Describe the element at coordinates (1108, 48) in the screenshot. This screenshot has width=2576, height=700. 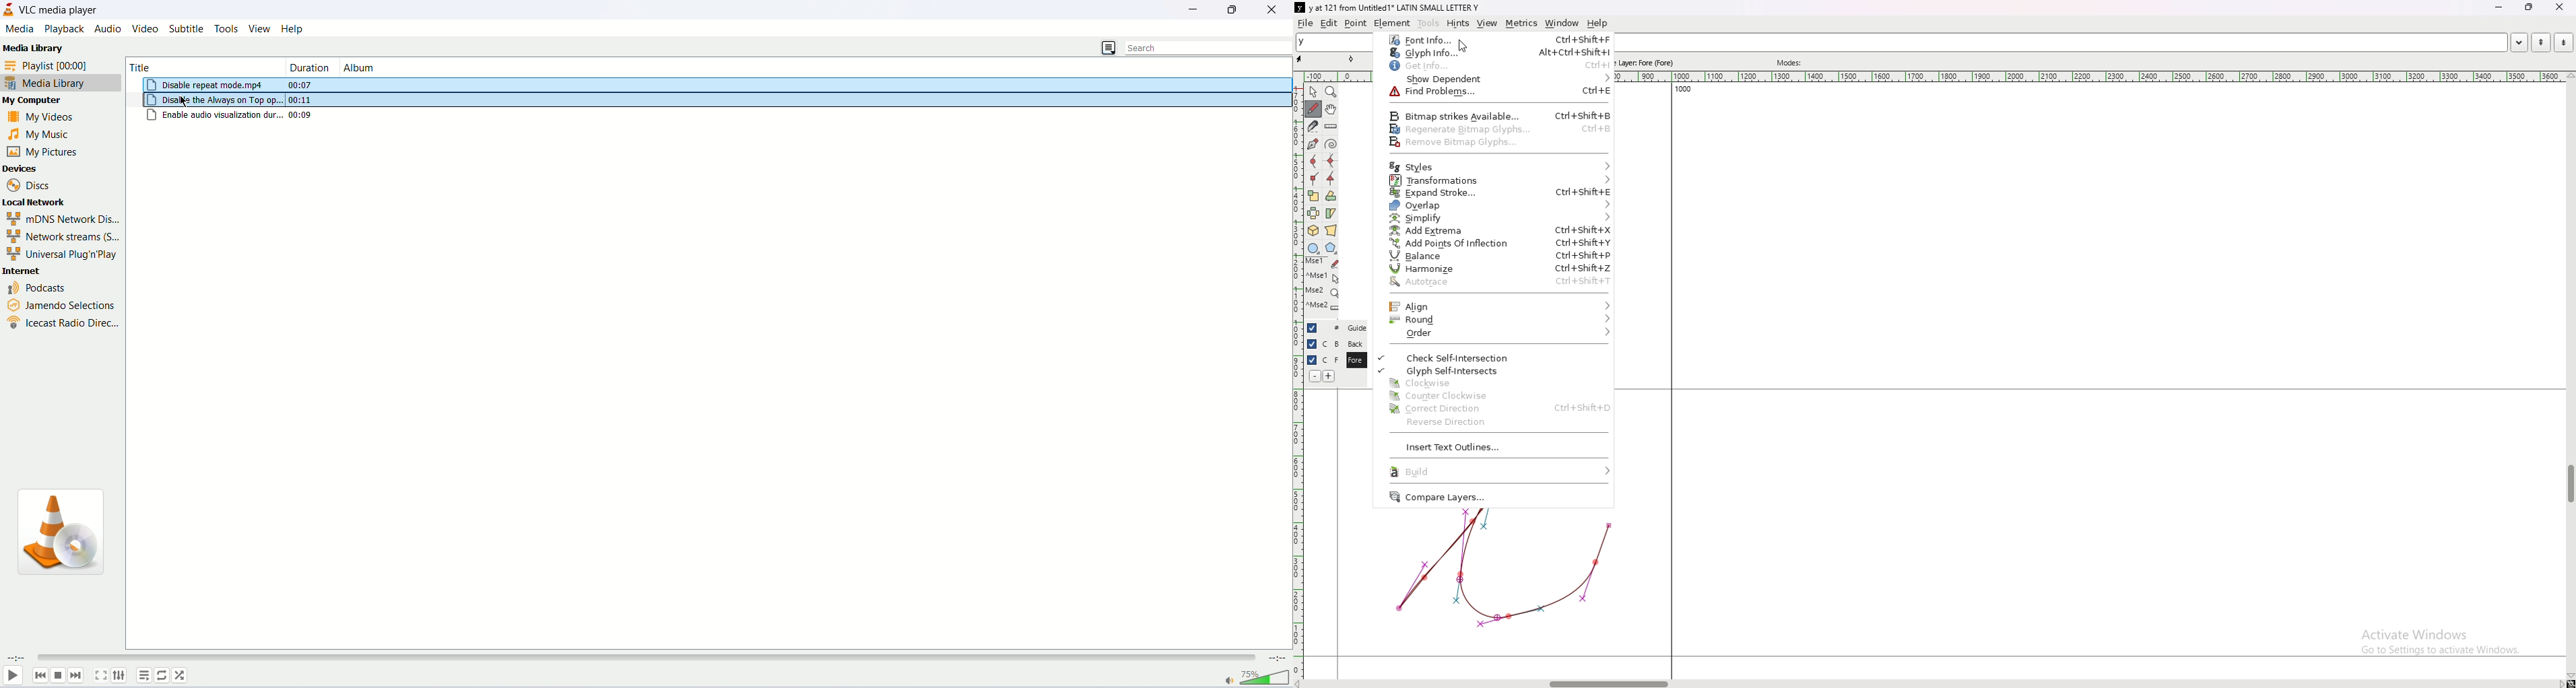
I see `change view` at that location.